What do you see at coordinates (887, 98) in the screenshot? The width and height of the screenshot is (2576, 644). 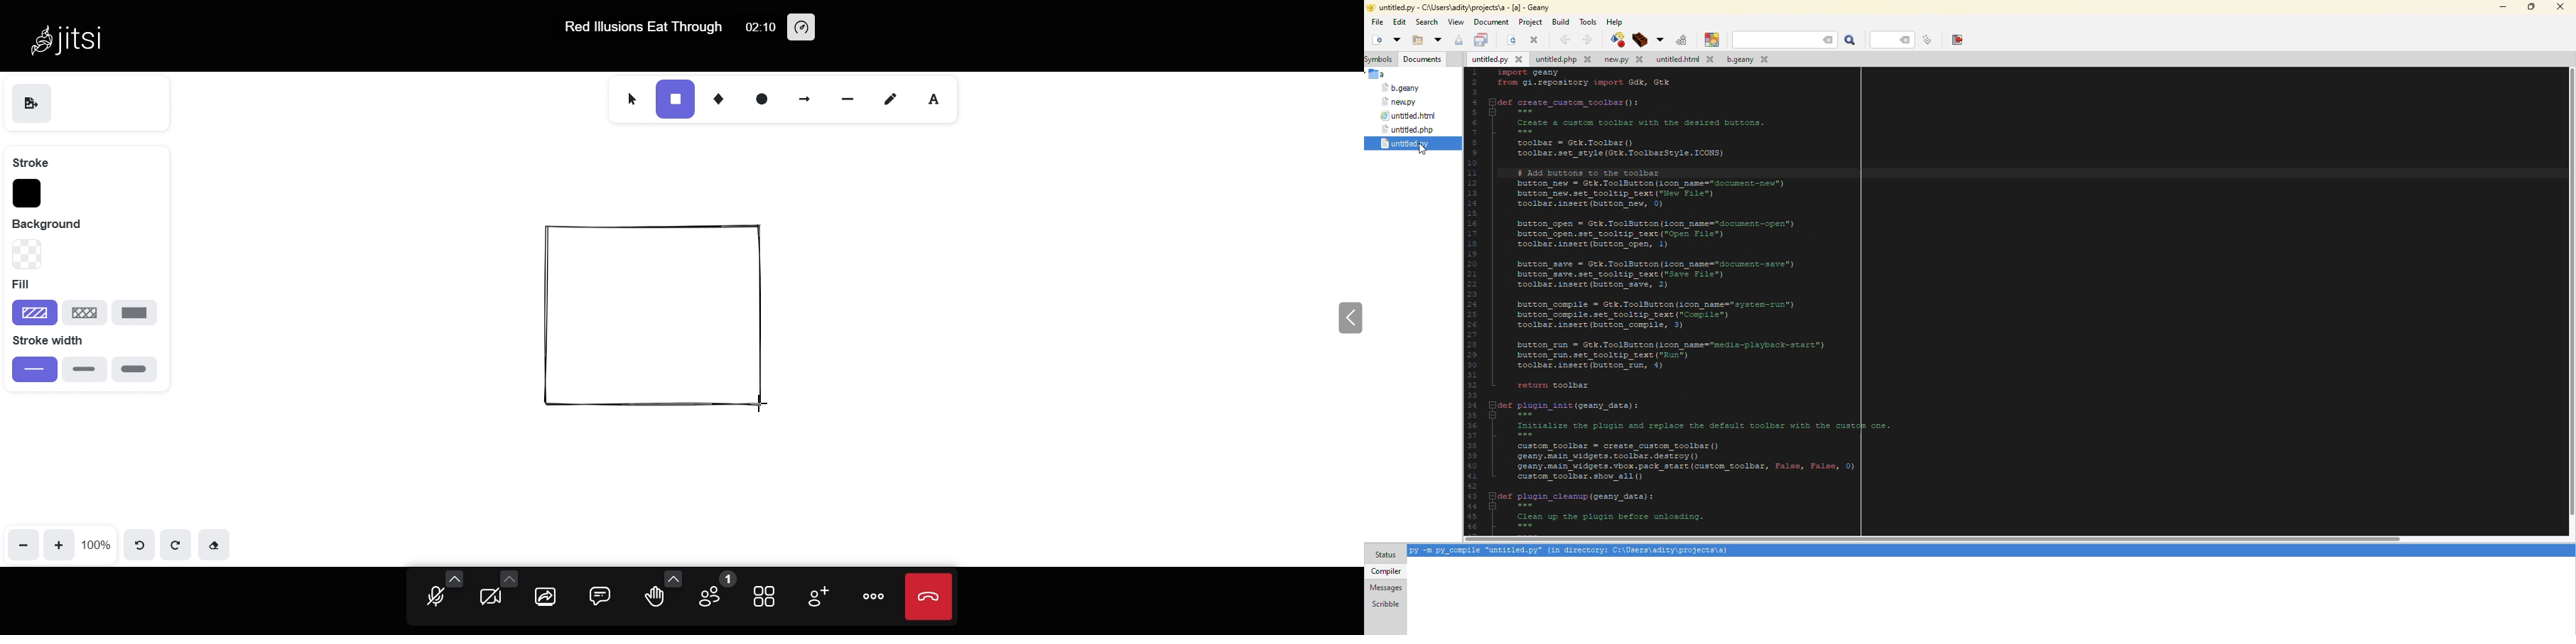 I see `draw` at bounding box center [887, 98].